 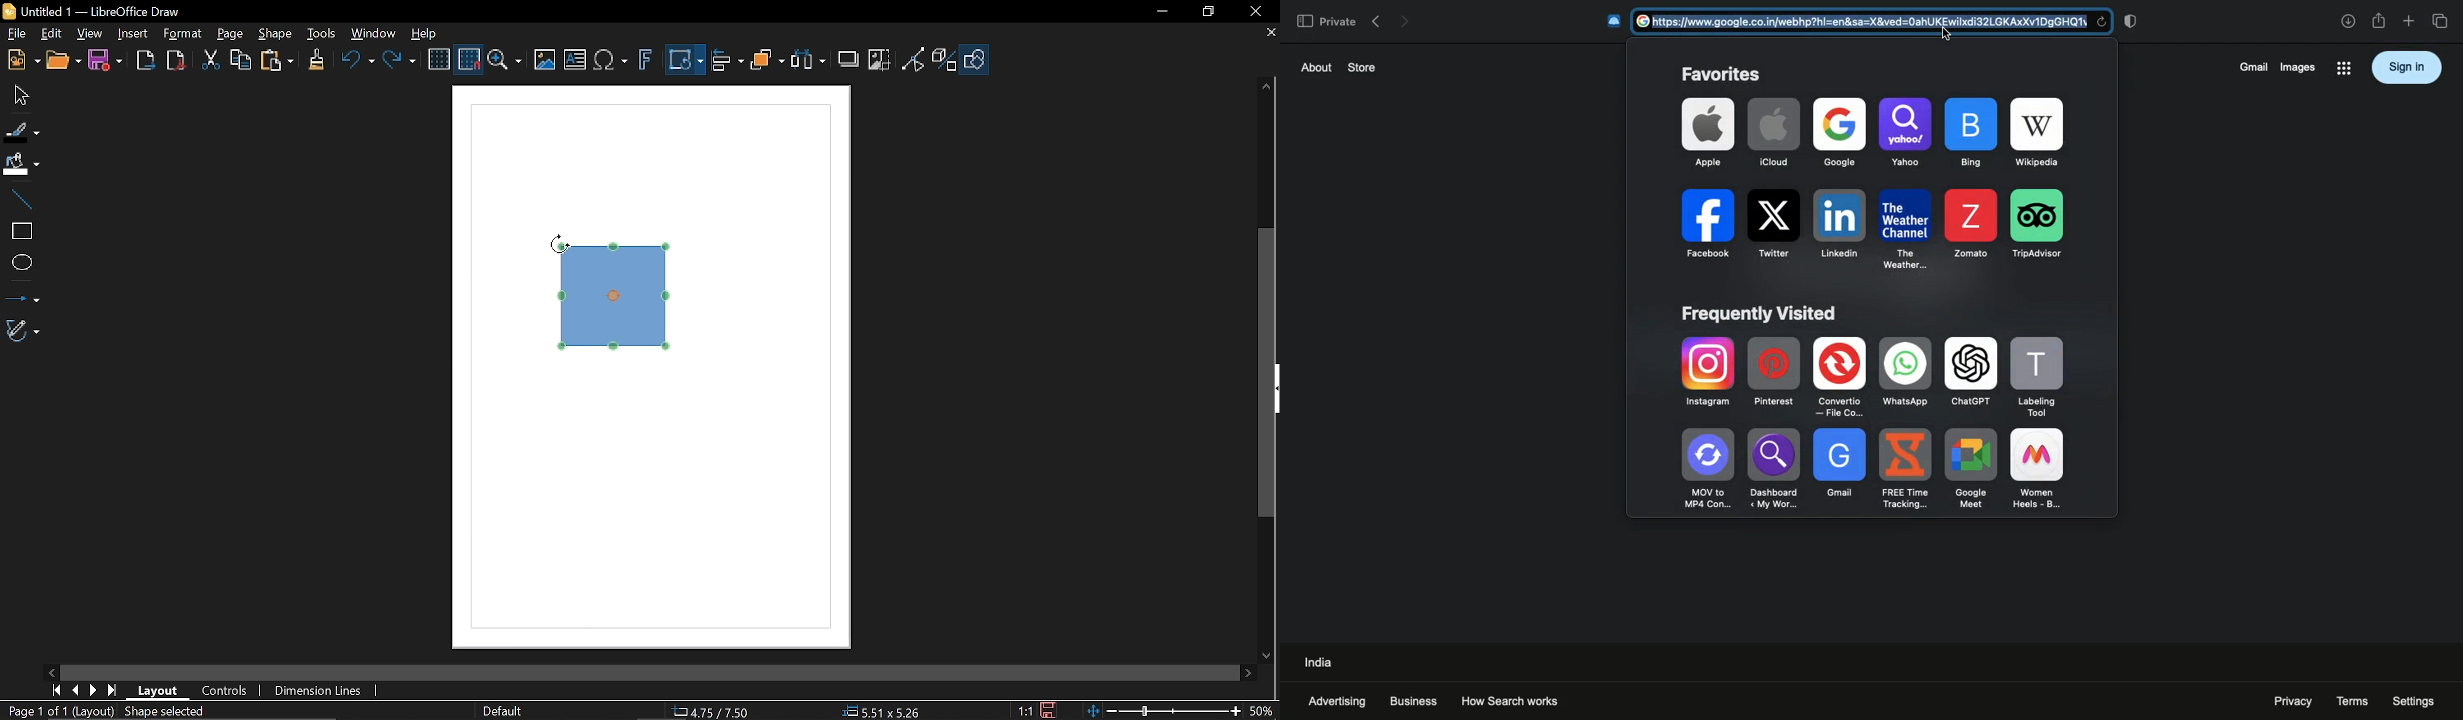 I want to click on Redo, so click(x=398, y=62).